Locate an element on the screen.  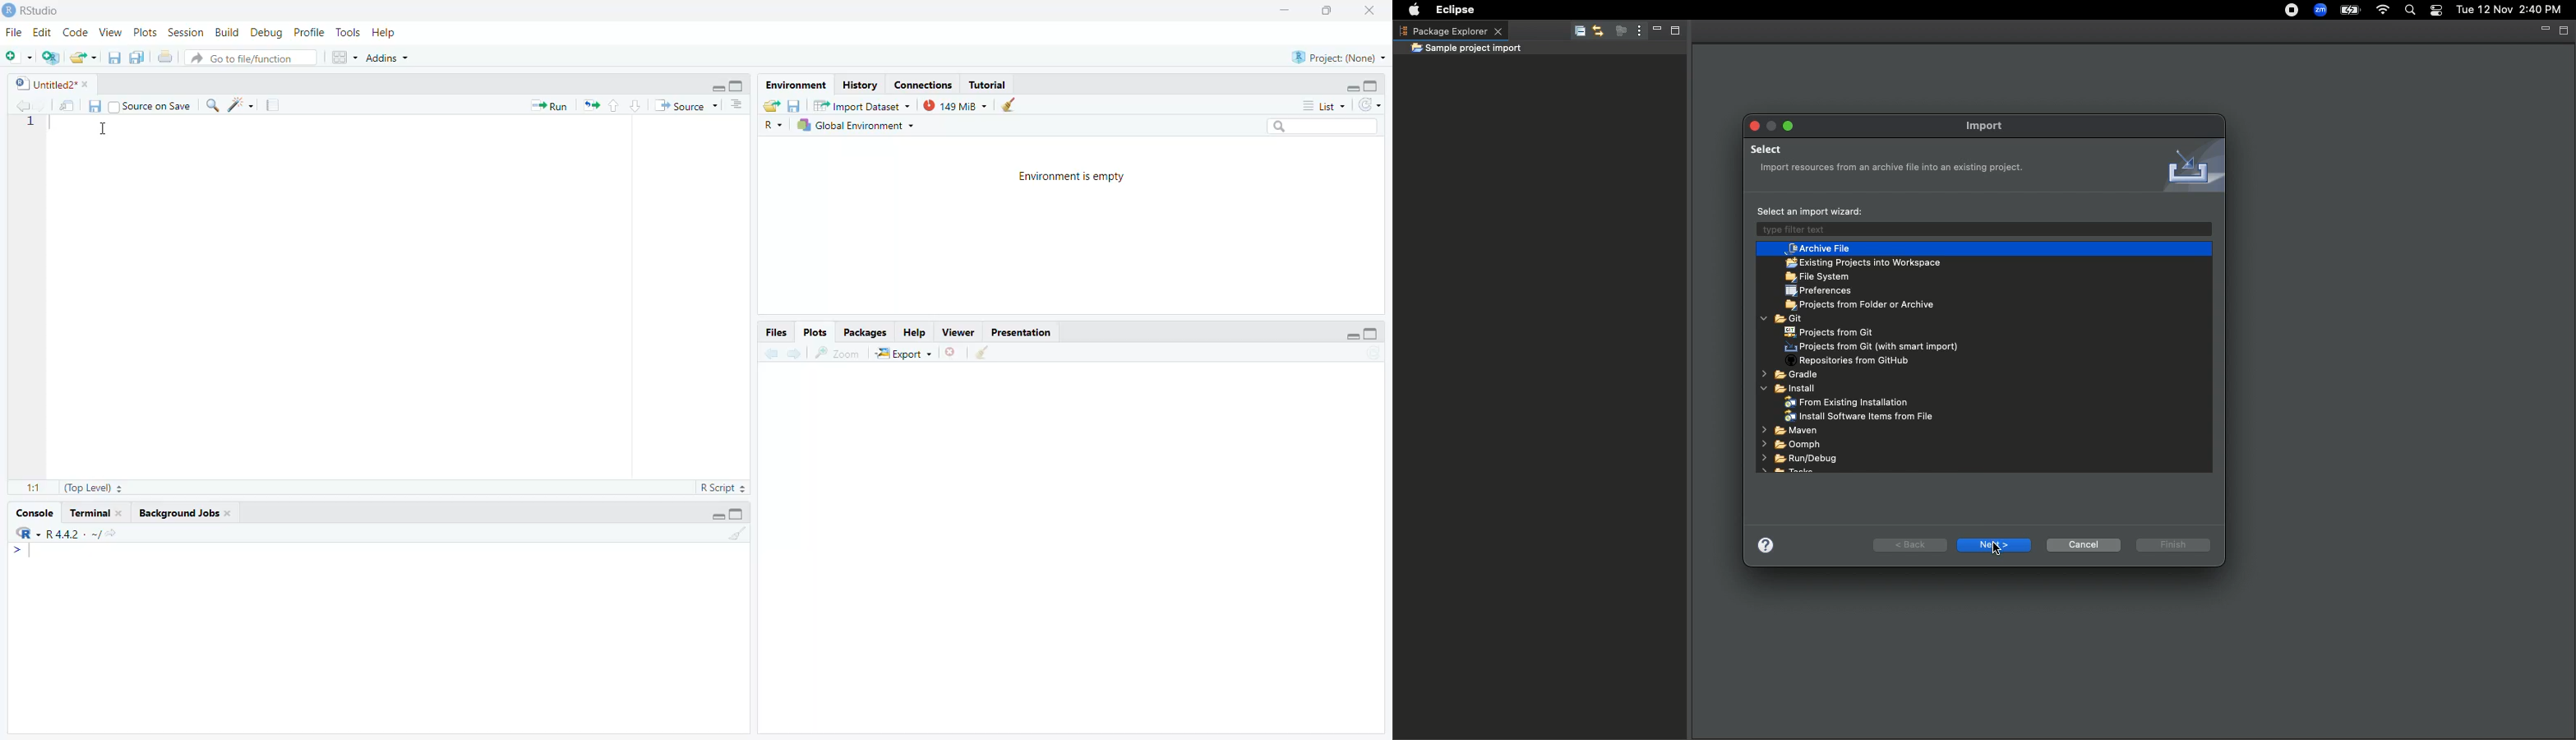
Close is located at coordinates (1752, 124).